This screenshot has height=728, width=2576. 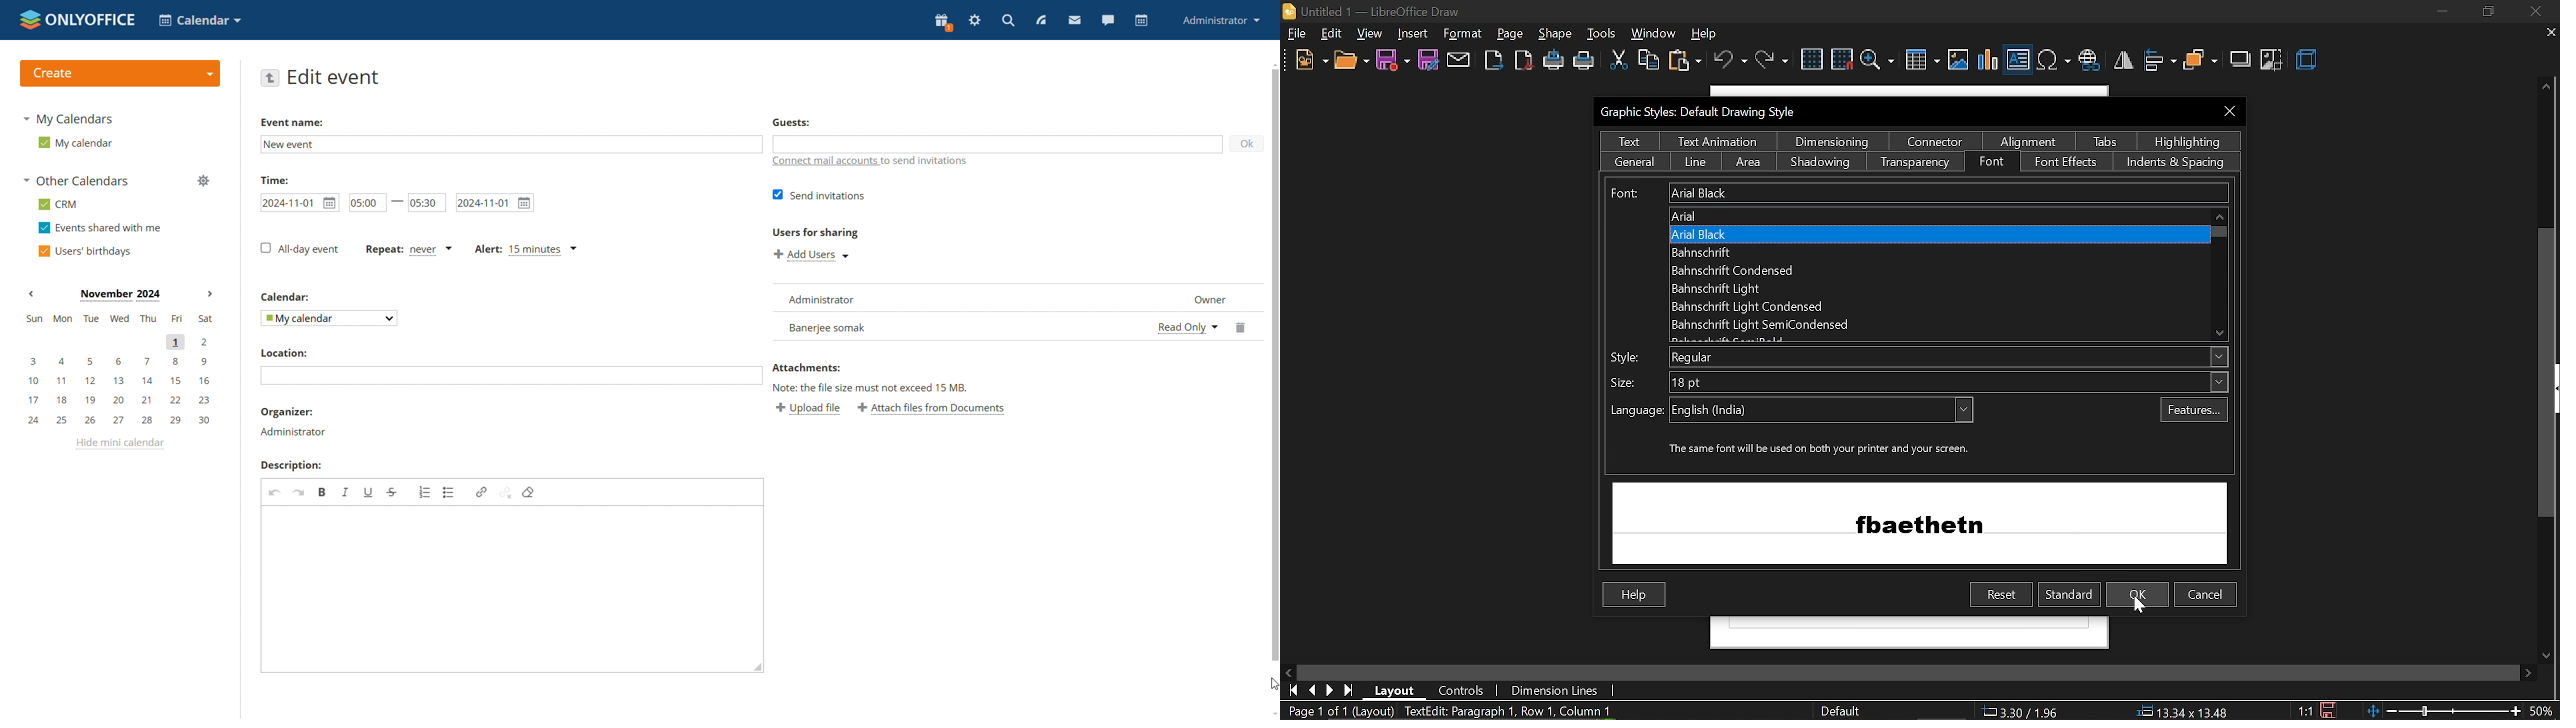 I want to click on scaling factor (1:1), so click(x=2305, y=709).